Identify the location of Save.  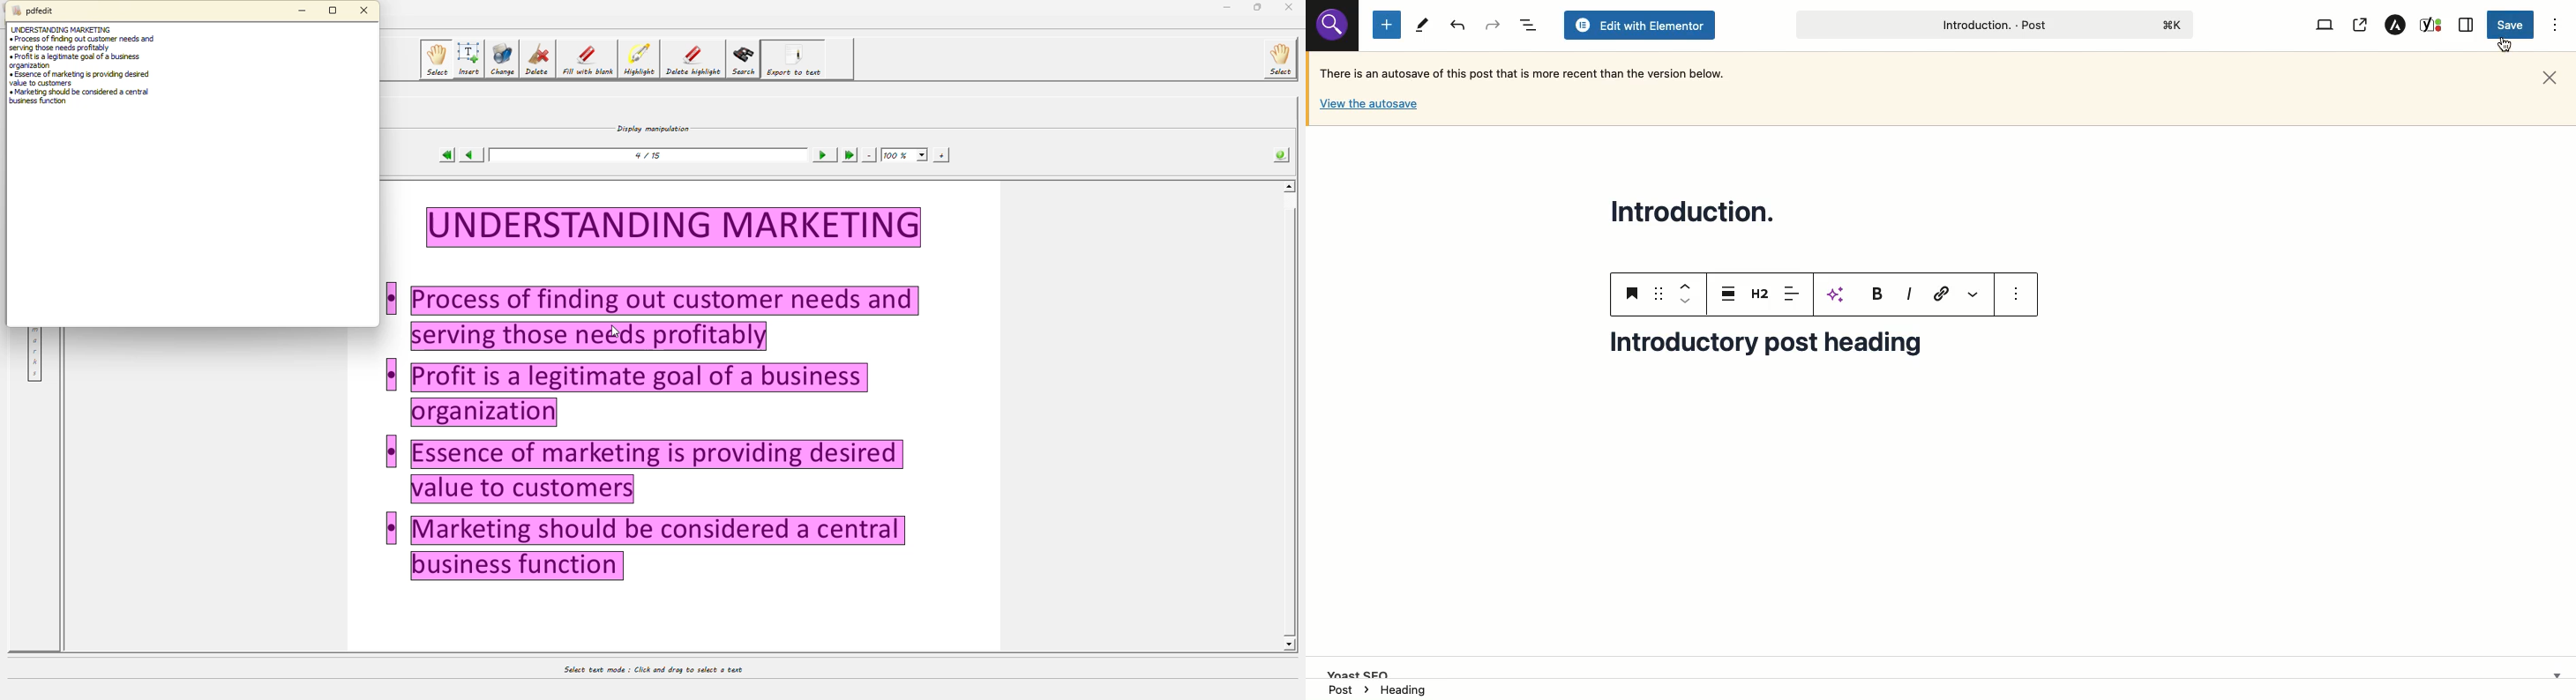
(2512, 25).